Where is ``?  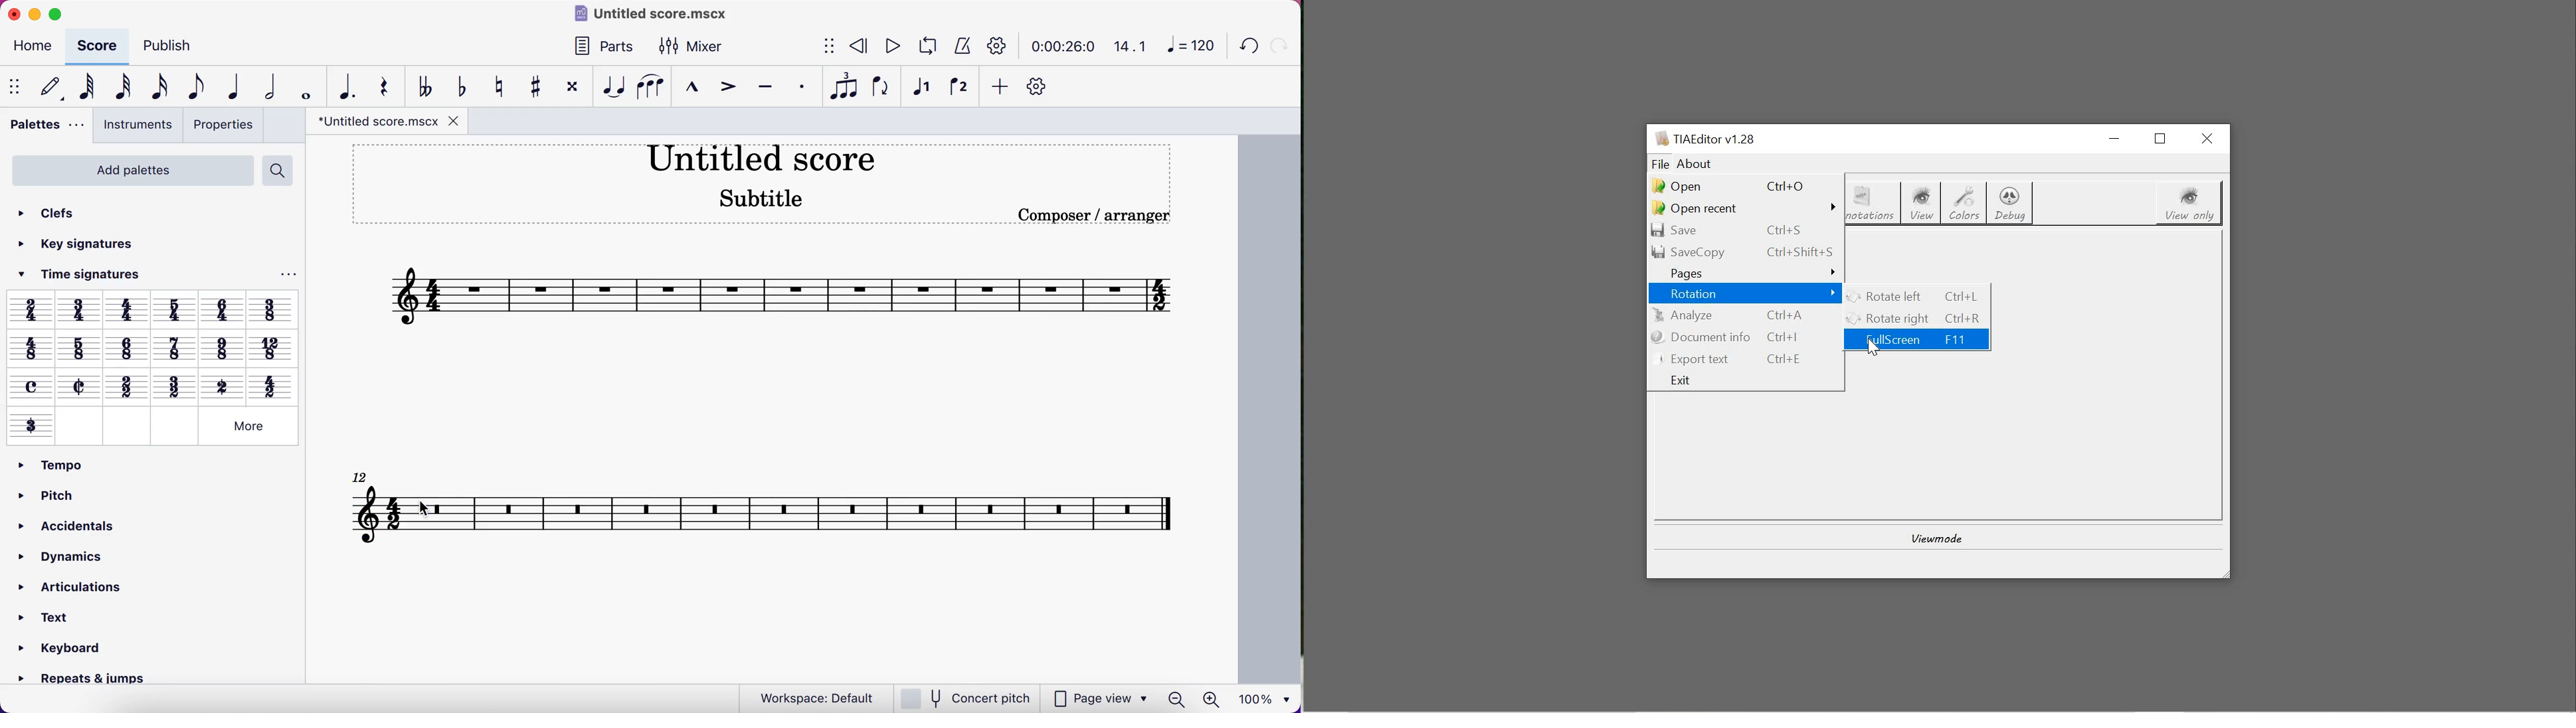
 is located at coordinates (82, 309).